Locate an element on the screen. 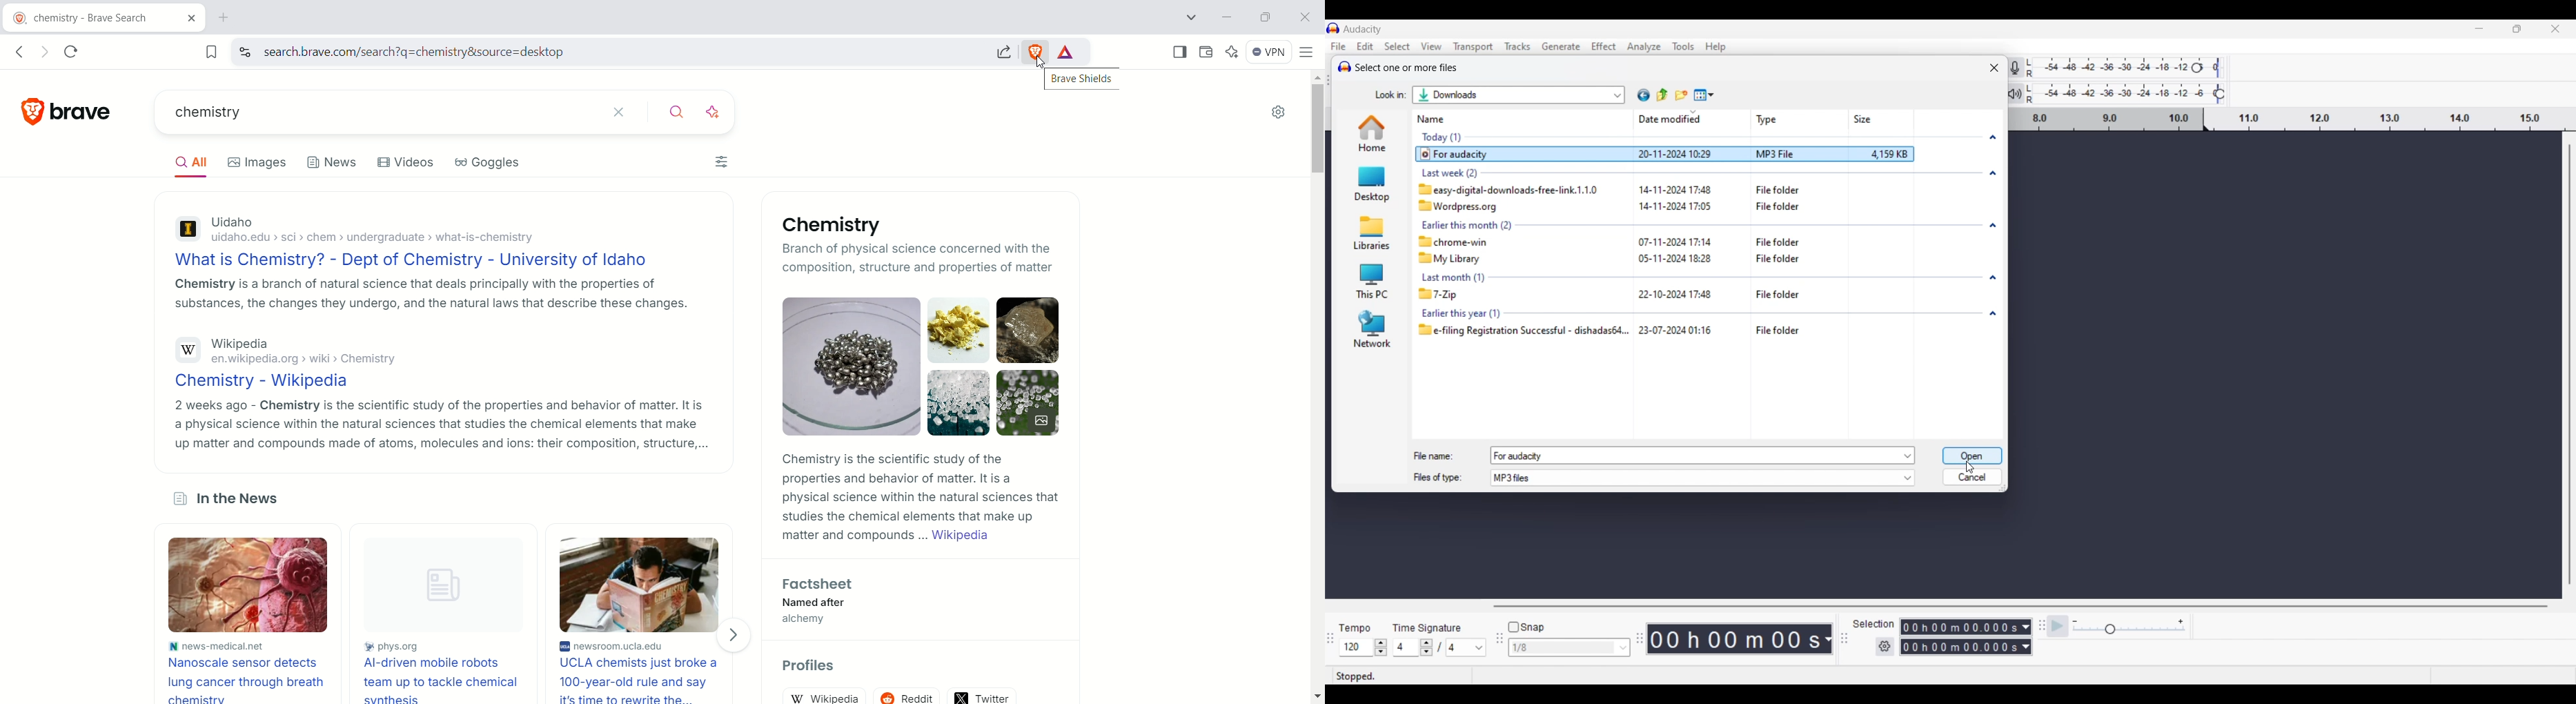 Image resolution: width=2576 pixels, height=728 pixels. Tempo is located at coordinates (1358, 624).